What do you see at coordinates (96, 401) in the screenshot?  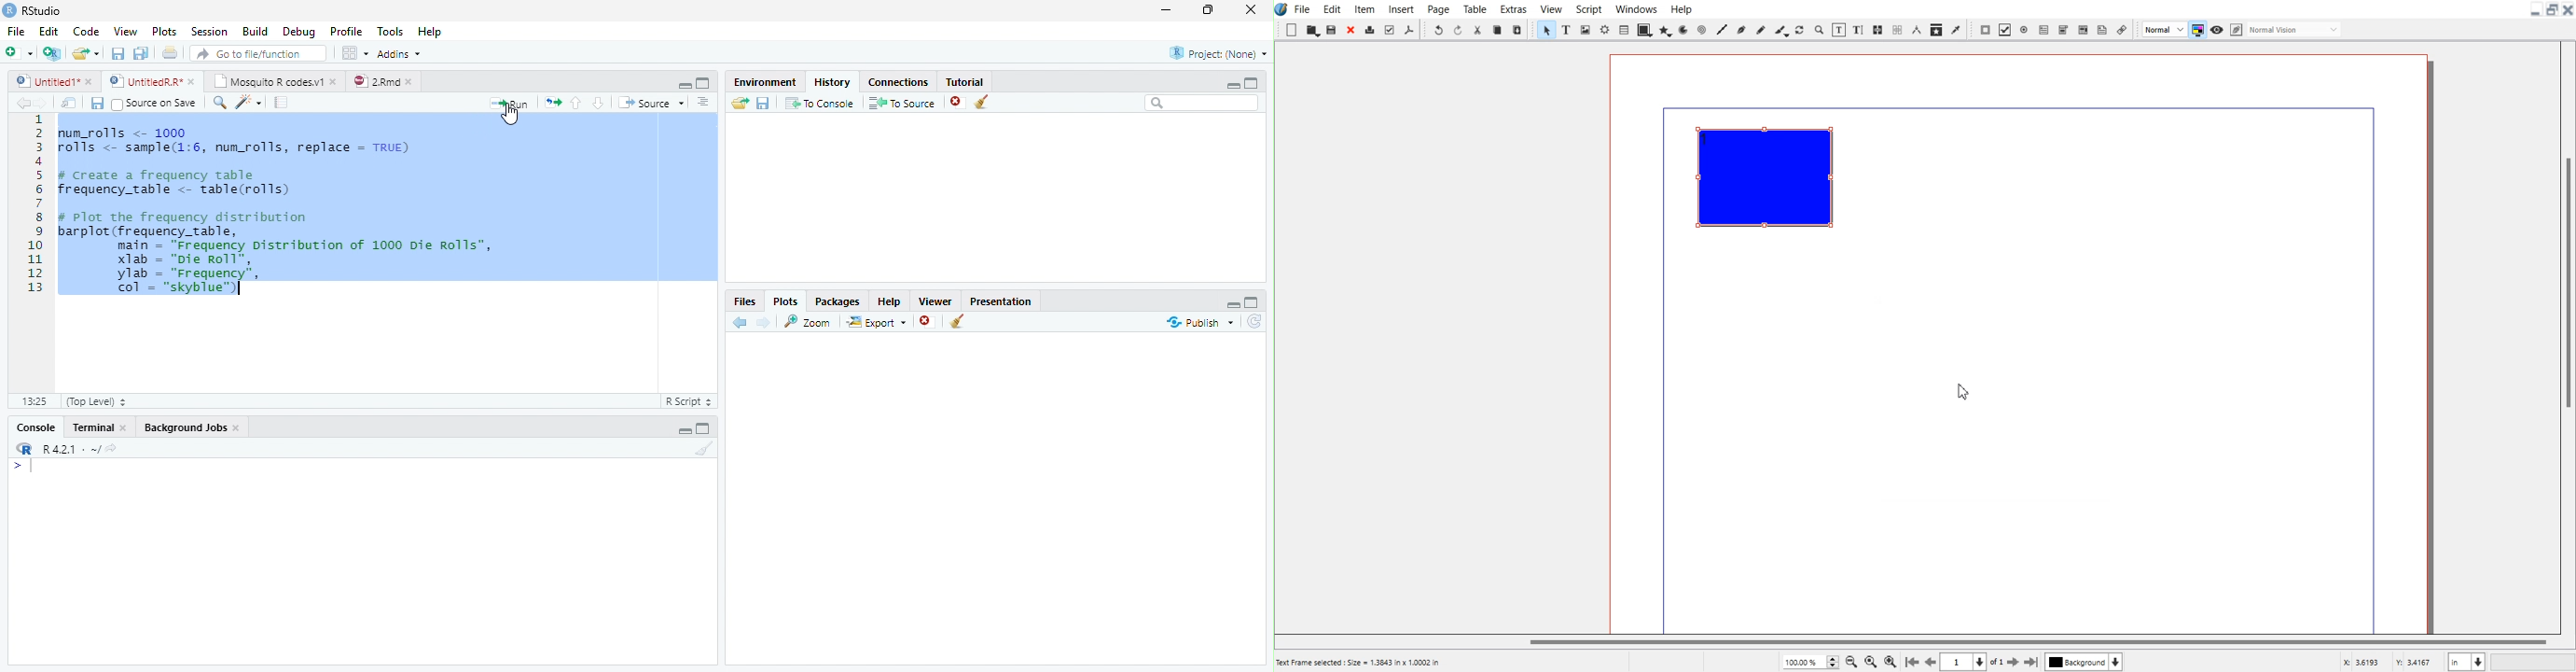 I see `(Top Level)` at bounding box center [96, 401].